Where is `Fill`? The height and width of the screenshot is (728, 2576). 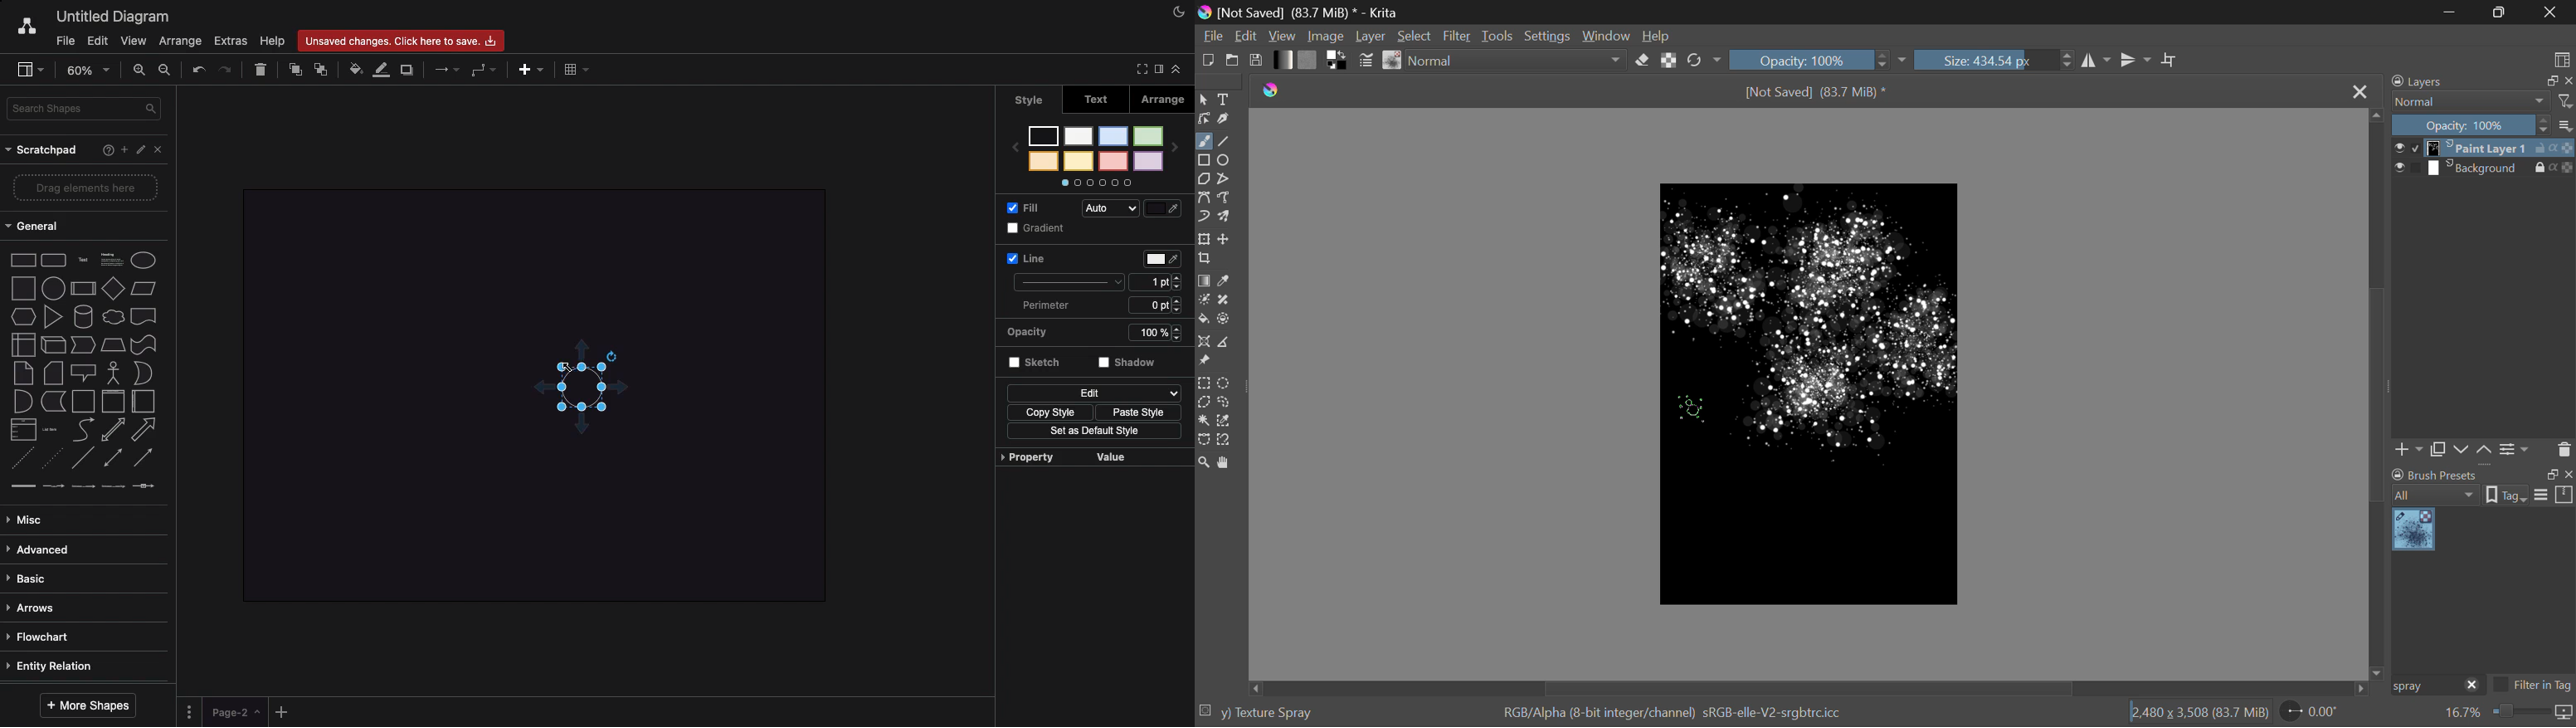 Fill is located at coordinates (1166, 207).